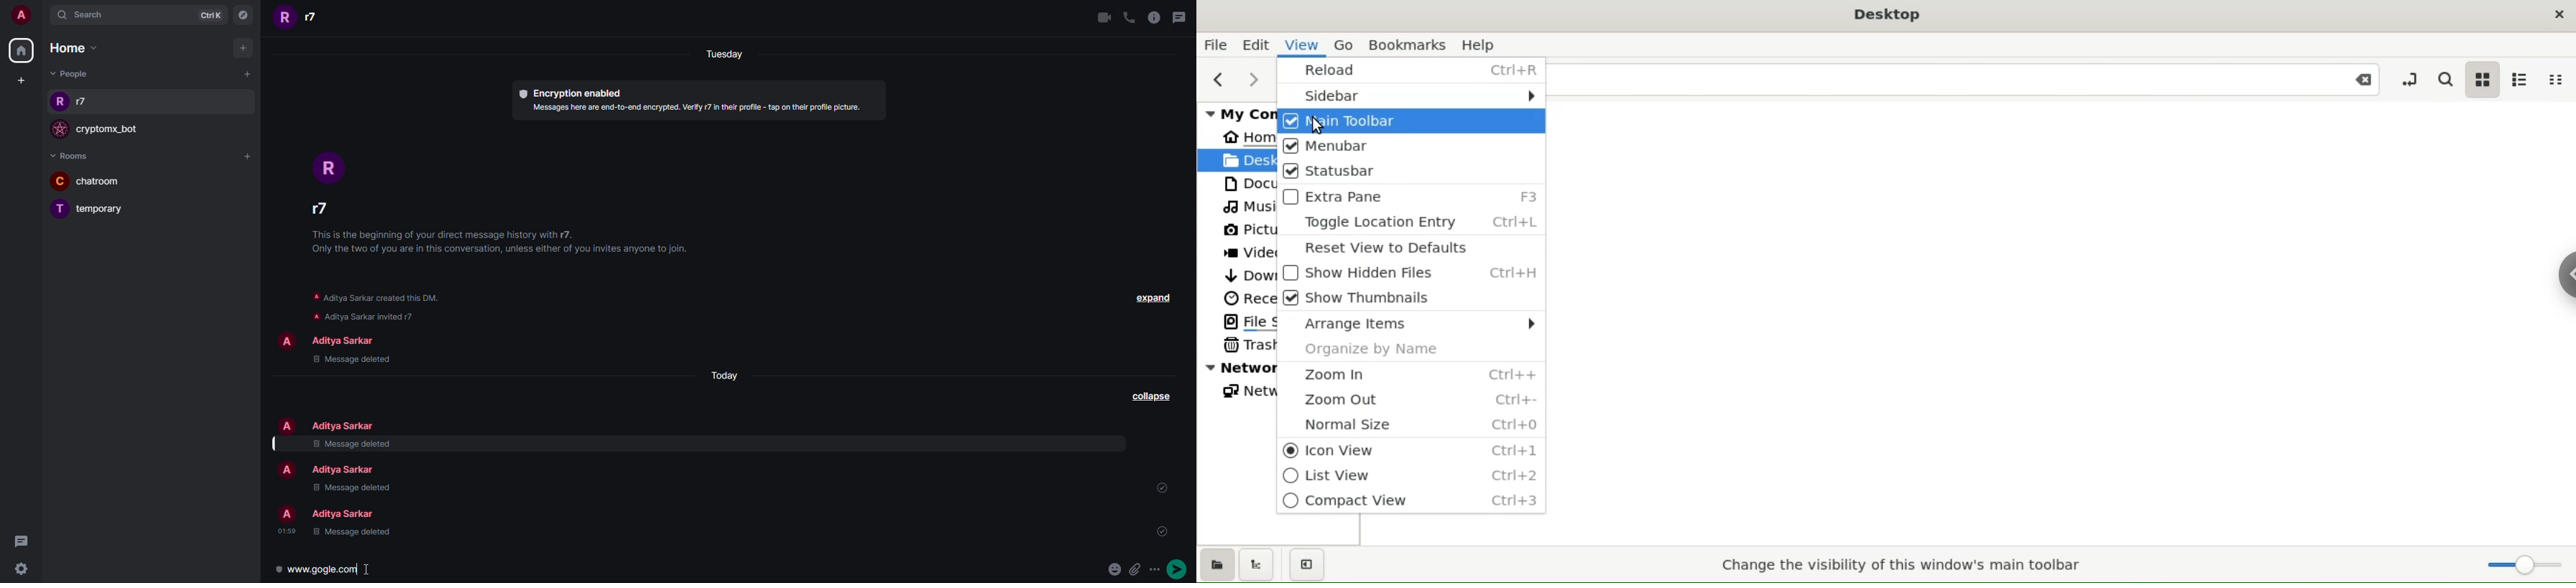 The image size is (2576, 588). Describe the element at coordinates (1154, 17) in the screenshot. I see `info` at that location.